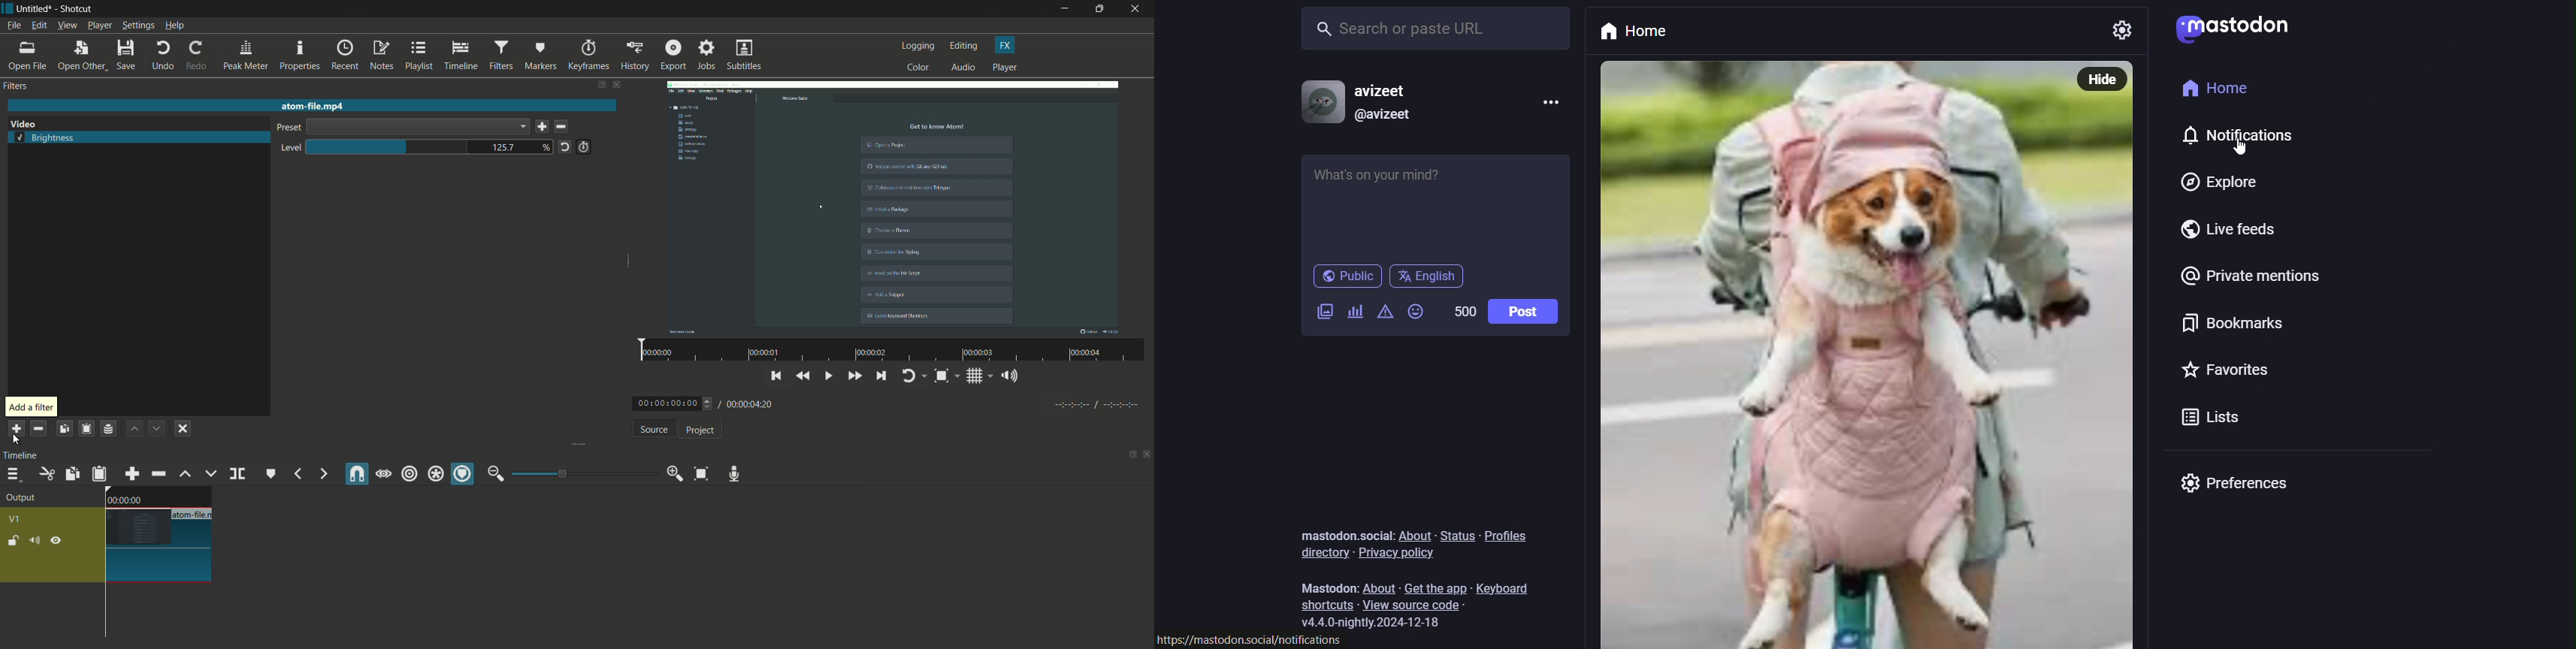 The width and height of the screenshot is (2576, 672). I want to click on toggle play/pause, so click(830, 376).